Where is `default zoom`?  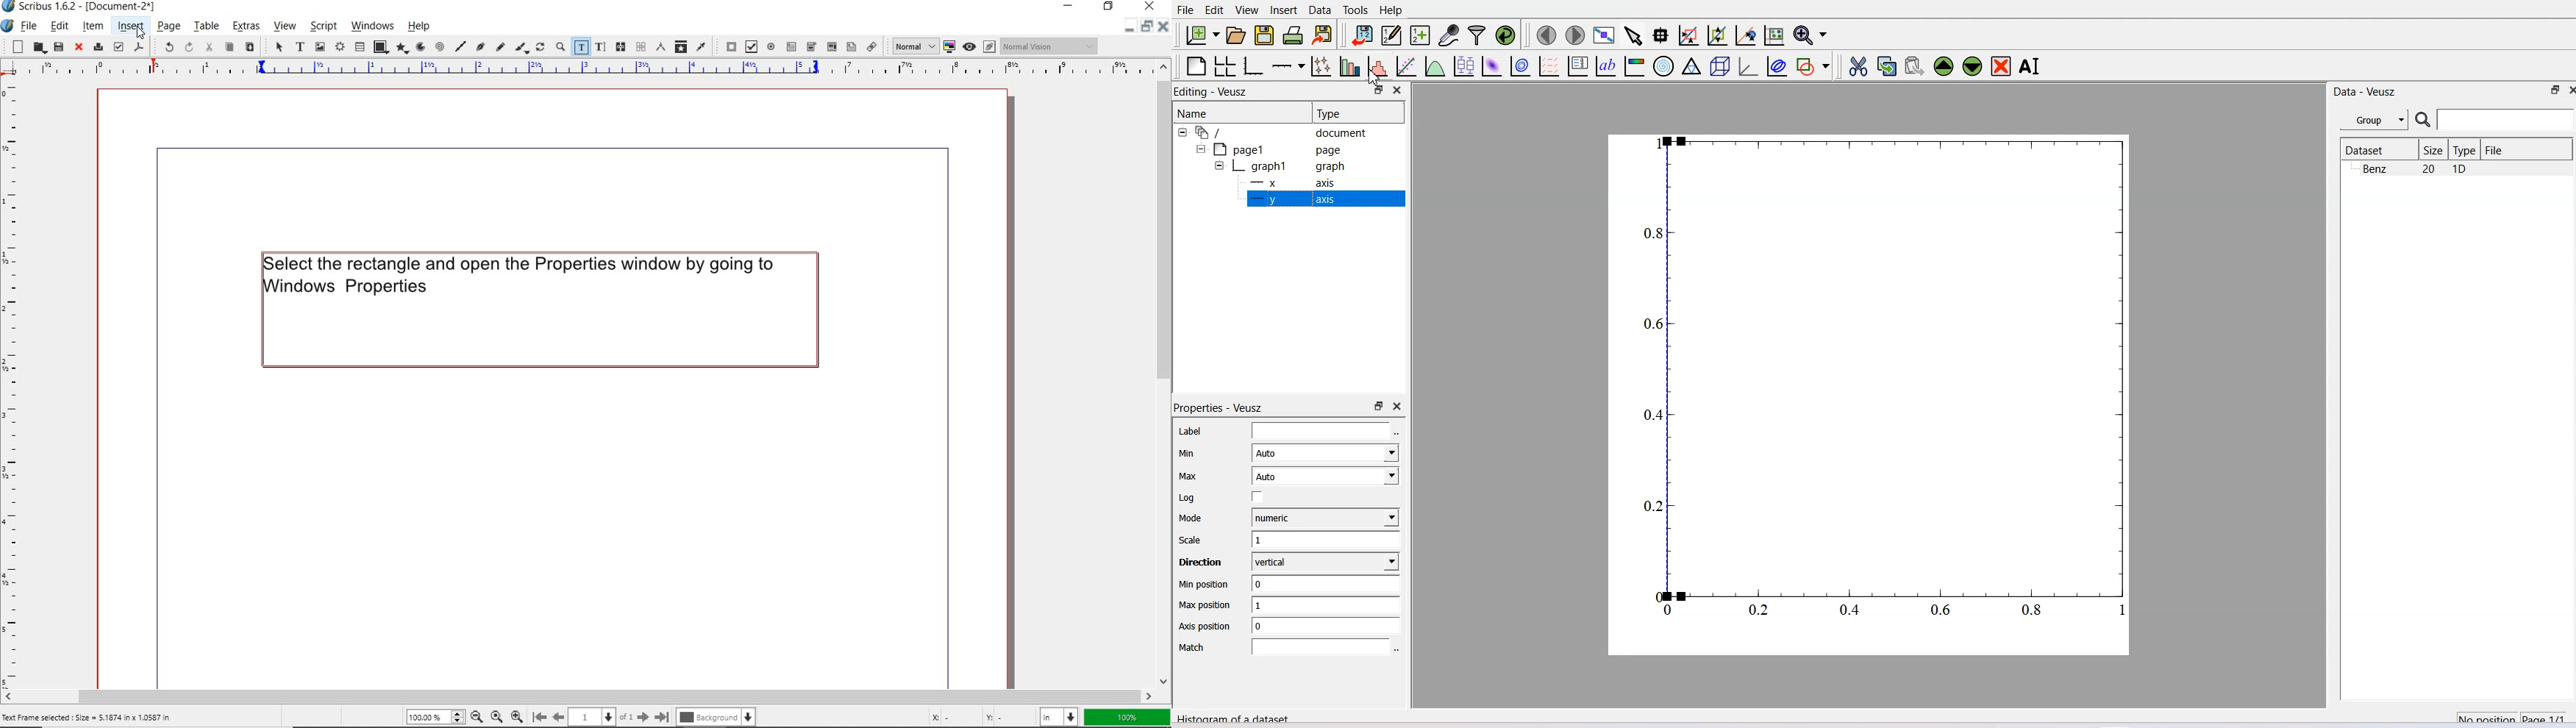 default zoom is located at coordinates (496, 715).